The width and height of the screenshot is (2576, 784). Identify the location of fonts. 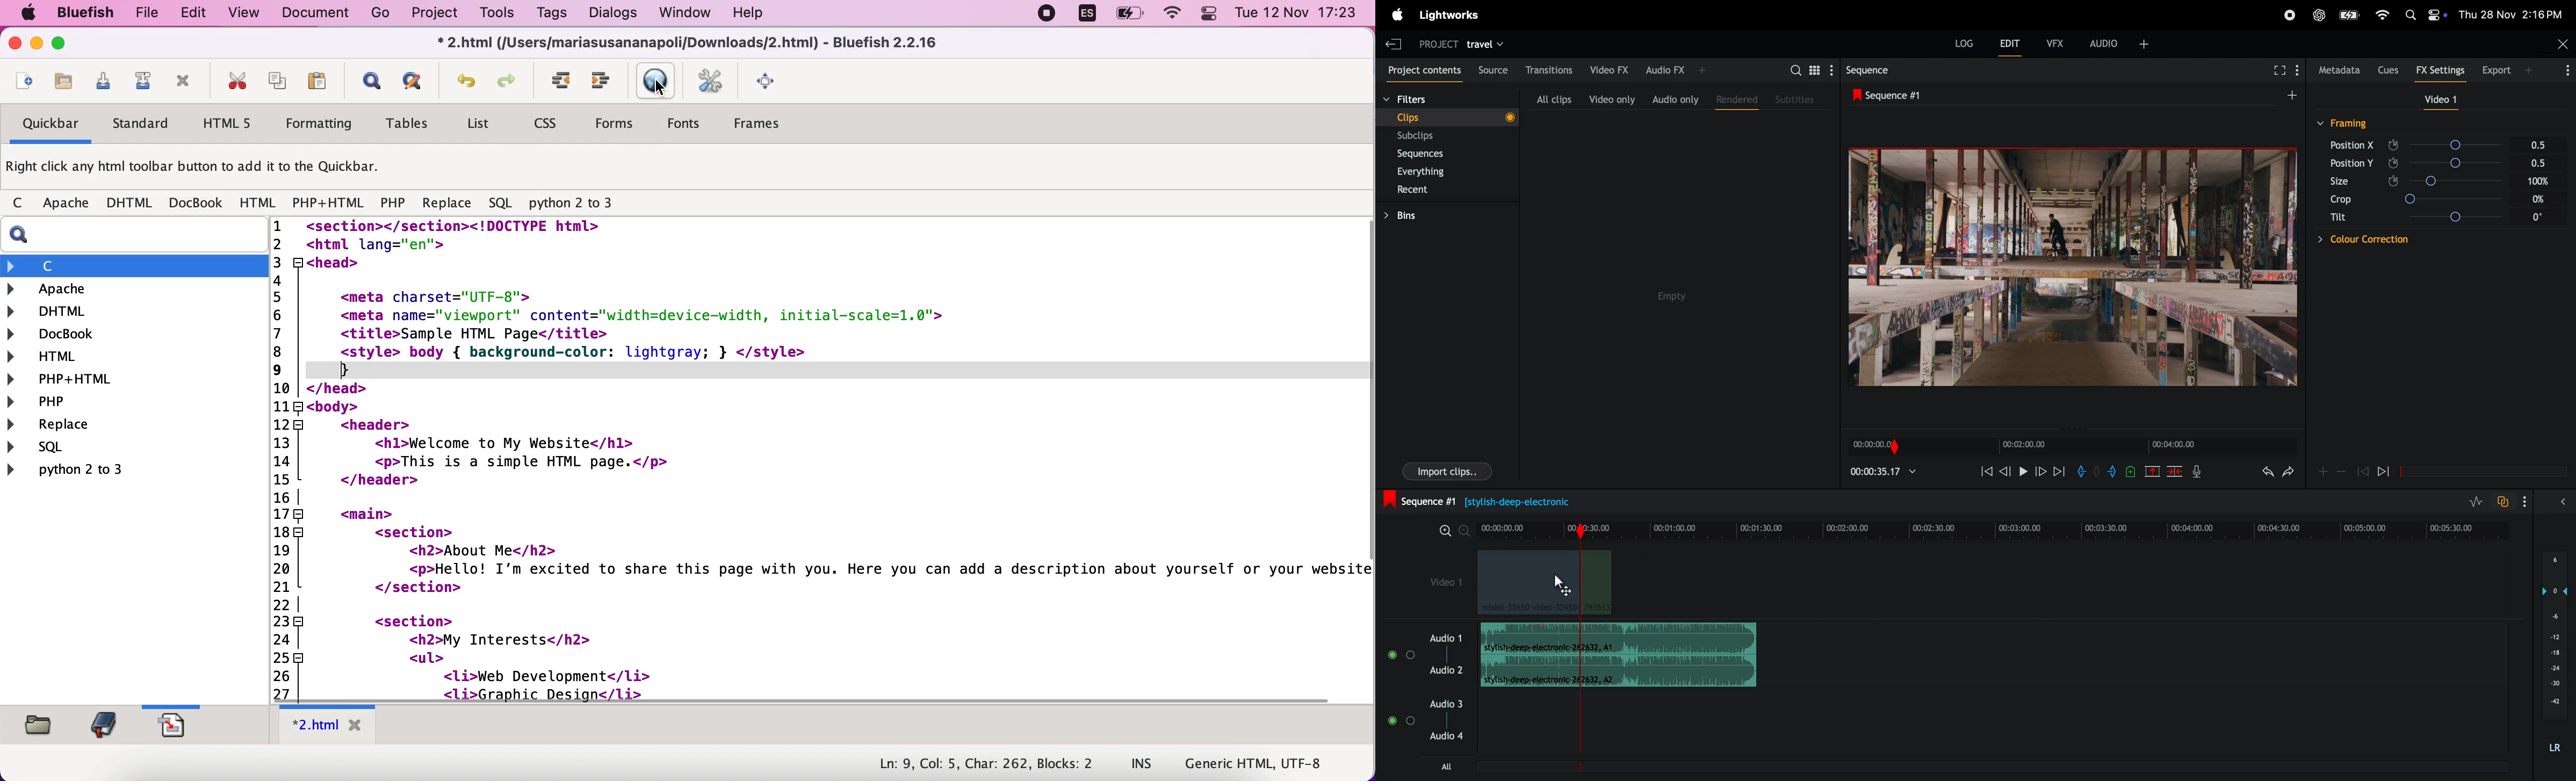
(695, 121).